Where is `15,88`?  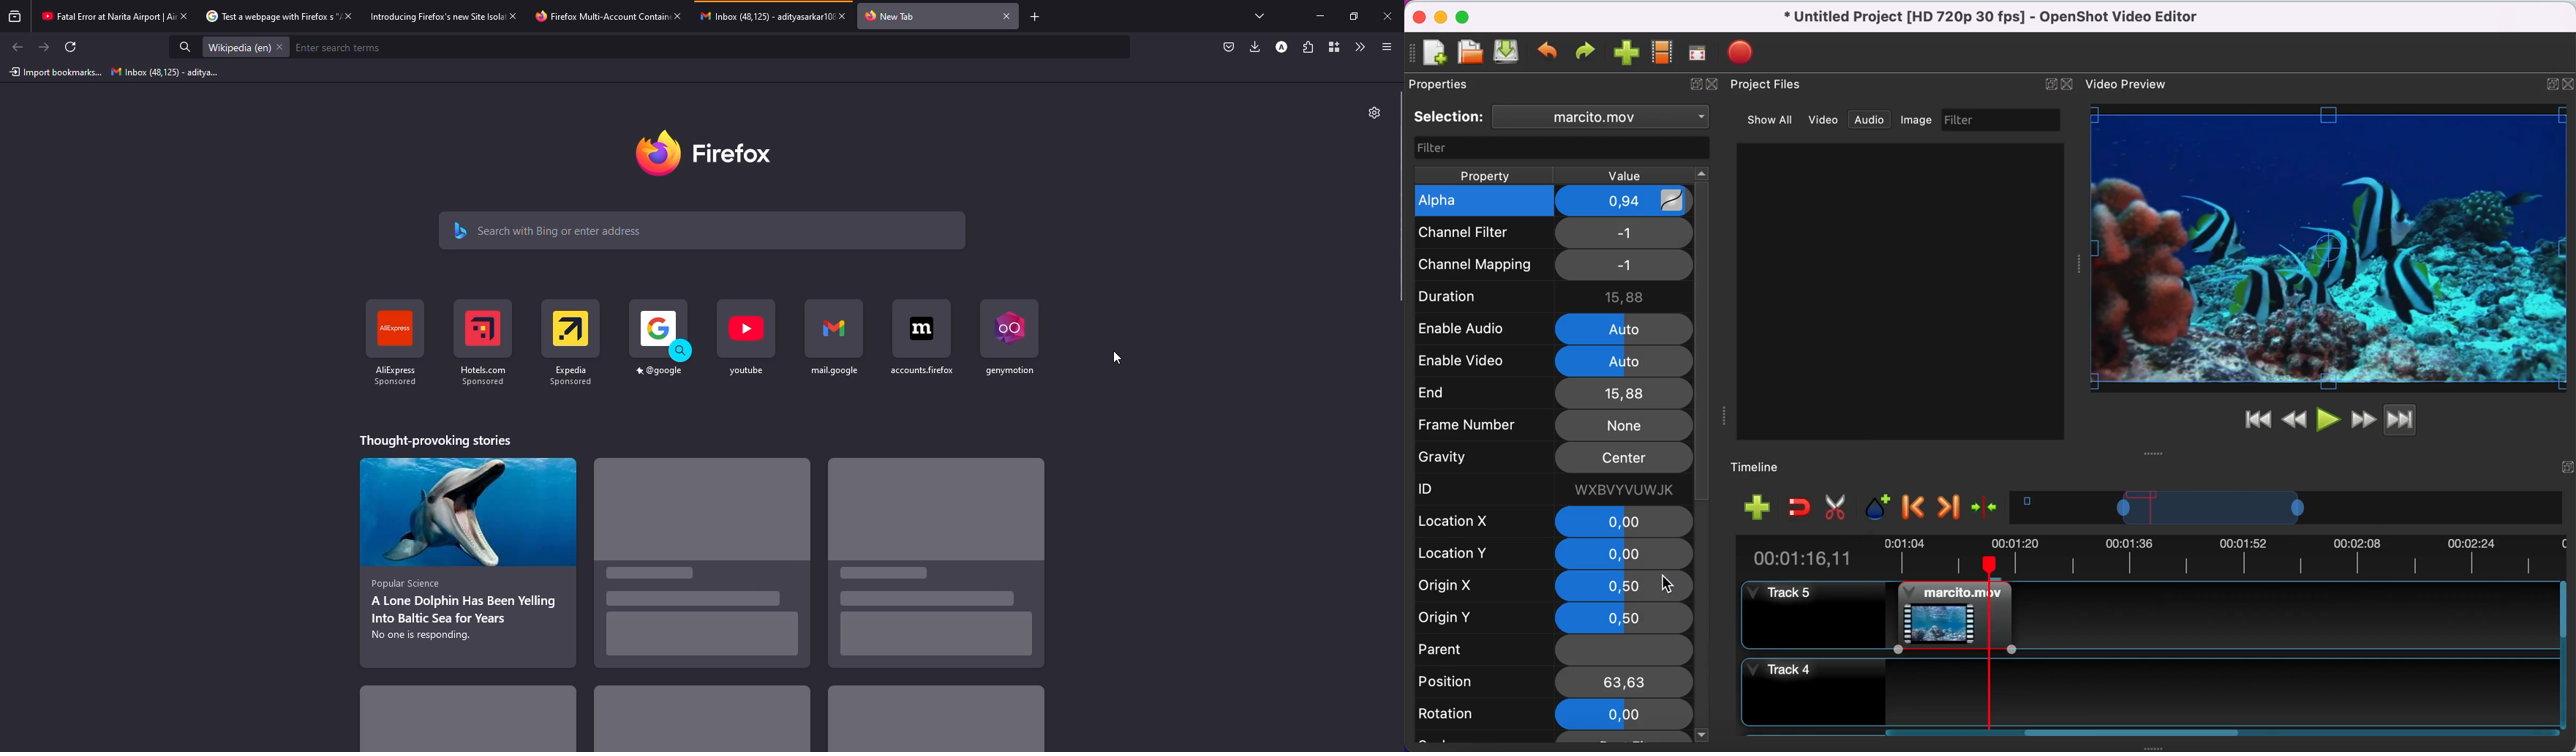 15,88 is located at coordinates (1627, 296).